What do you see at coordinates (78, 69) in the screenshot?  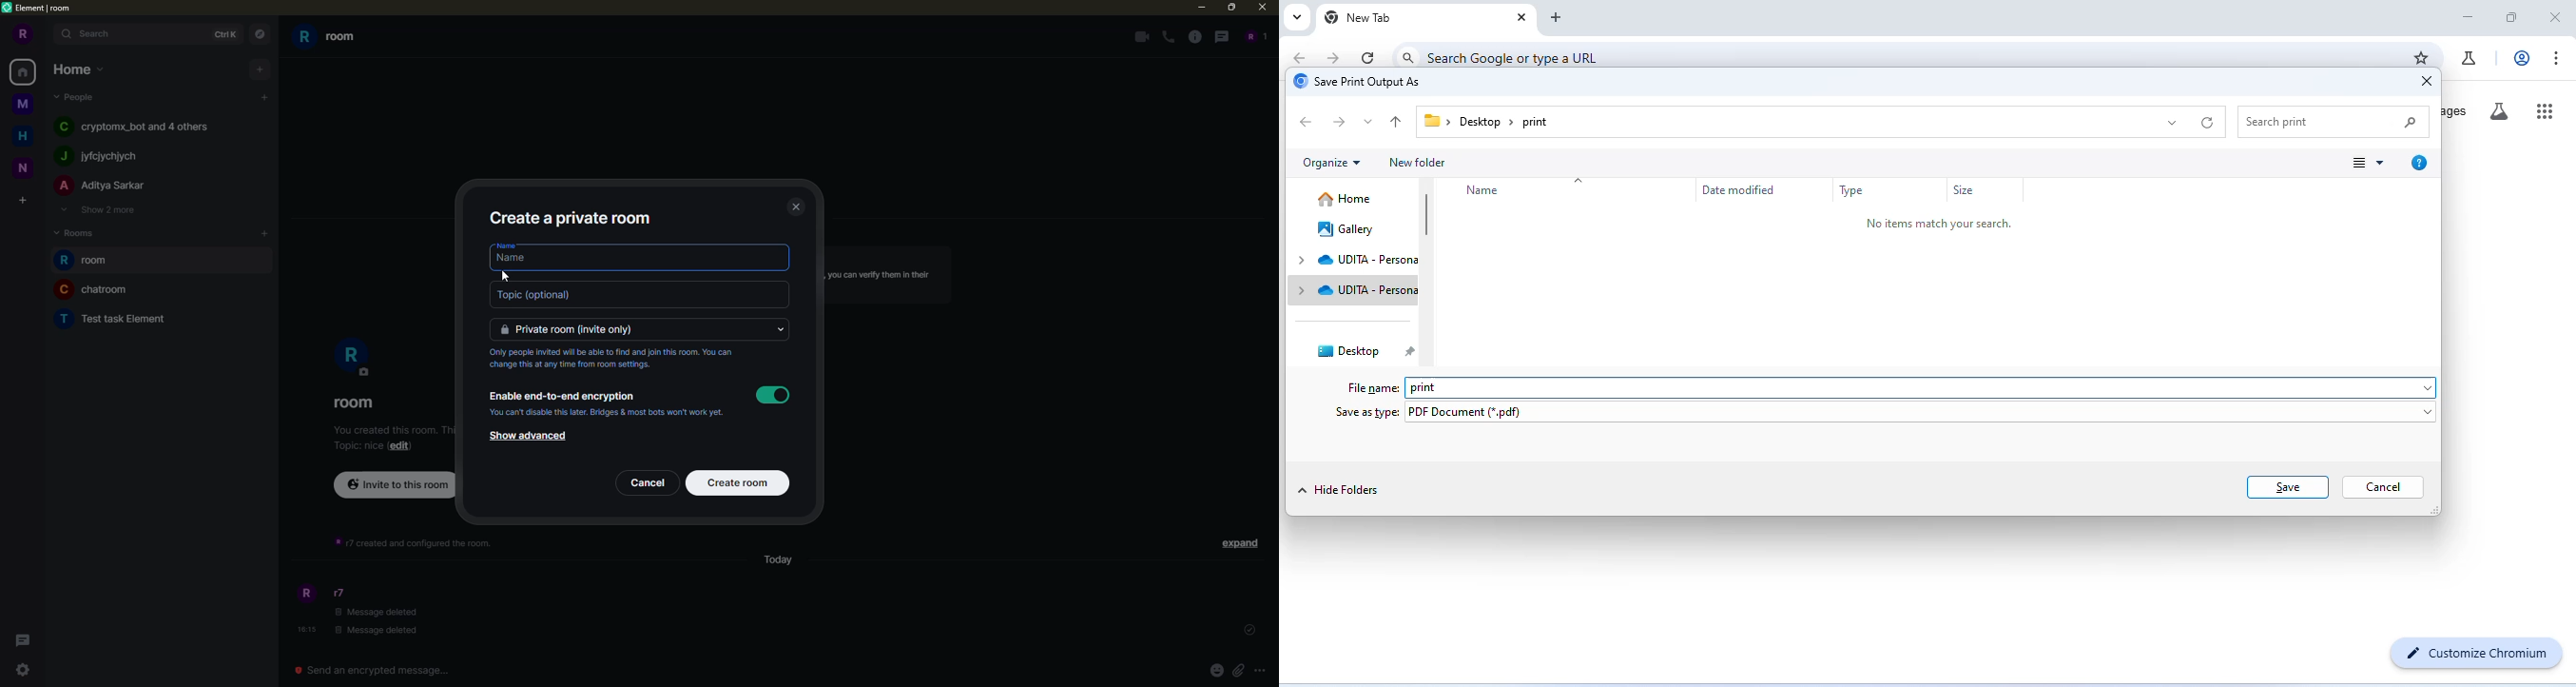 I see `home` at bounding box center [78, 69].